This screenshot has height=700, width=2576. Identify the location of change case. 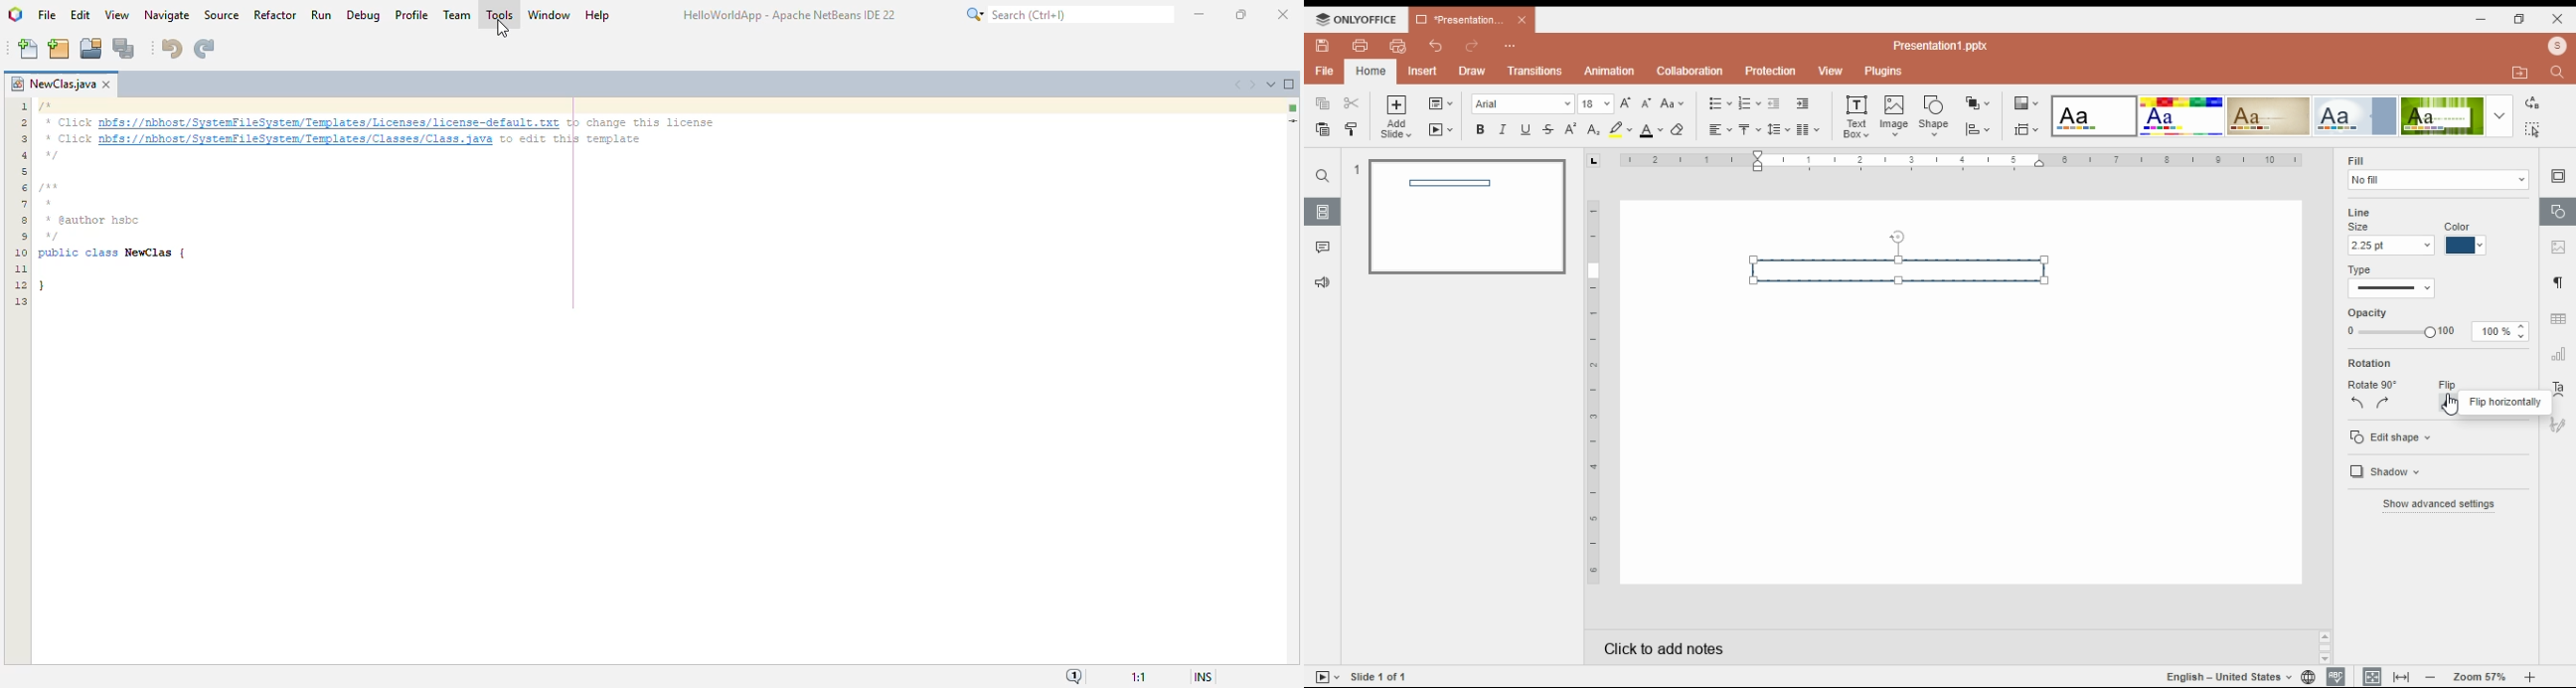
(1672, 103).